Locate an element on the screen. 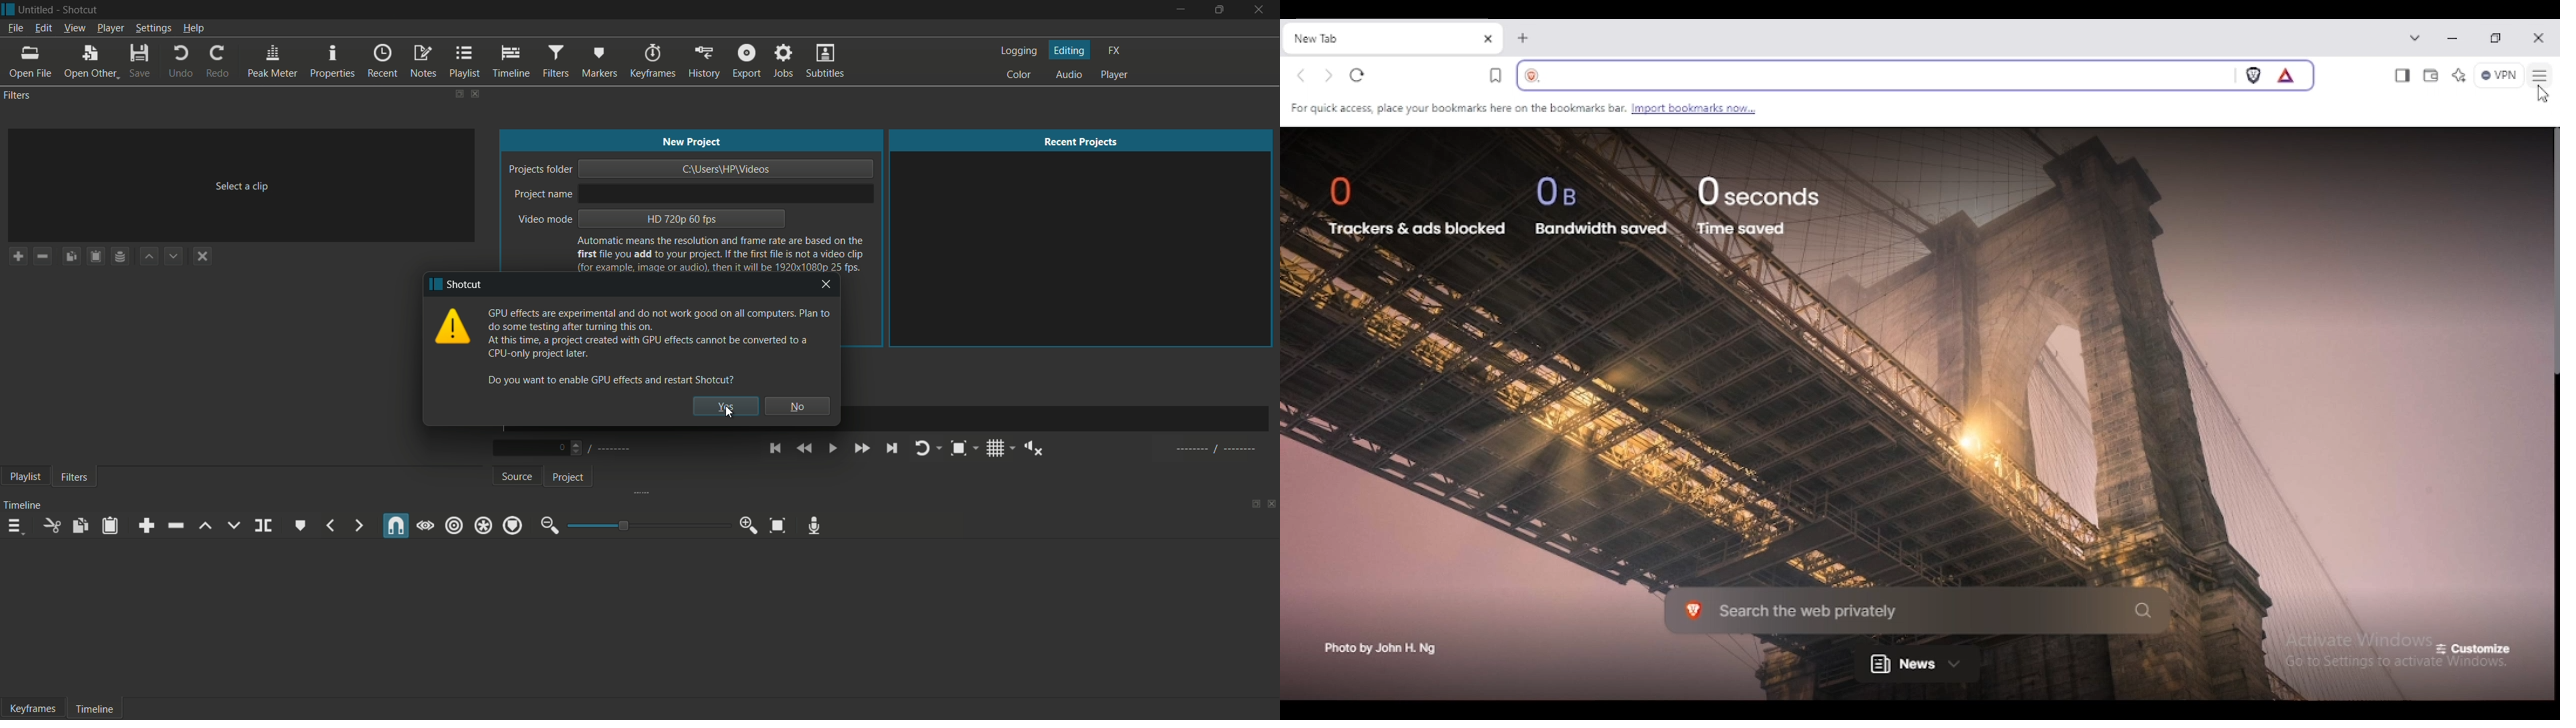 The height and width of the screenshot is (728, 2576). undo is located at coordinates (183, 62).